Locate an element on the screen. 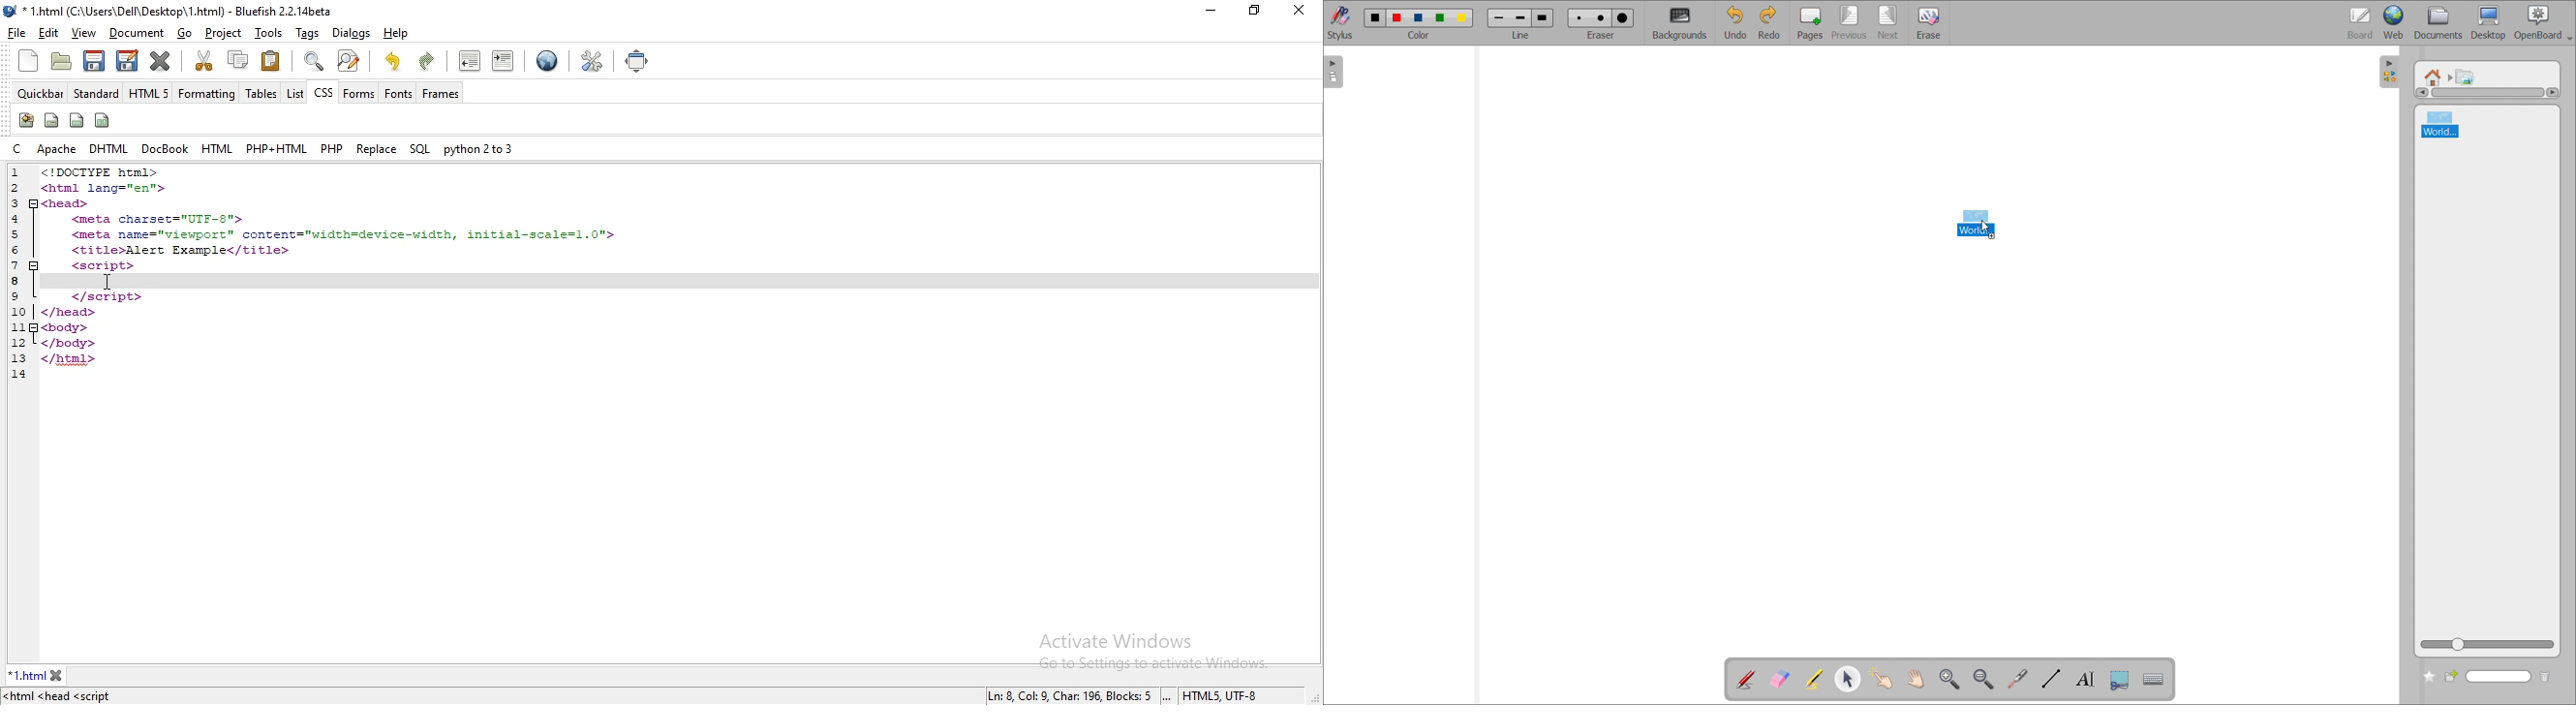  </html> is located at coordinates (71, 358).